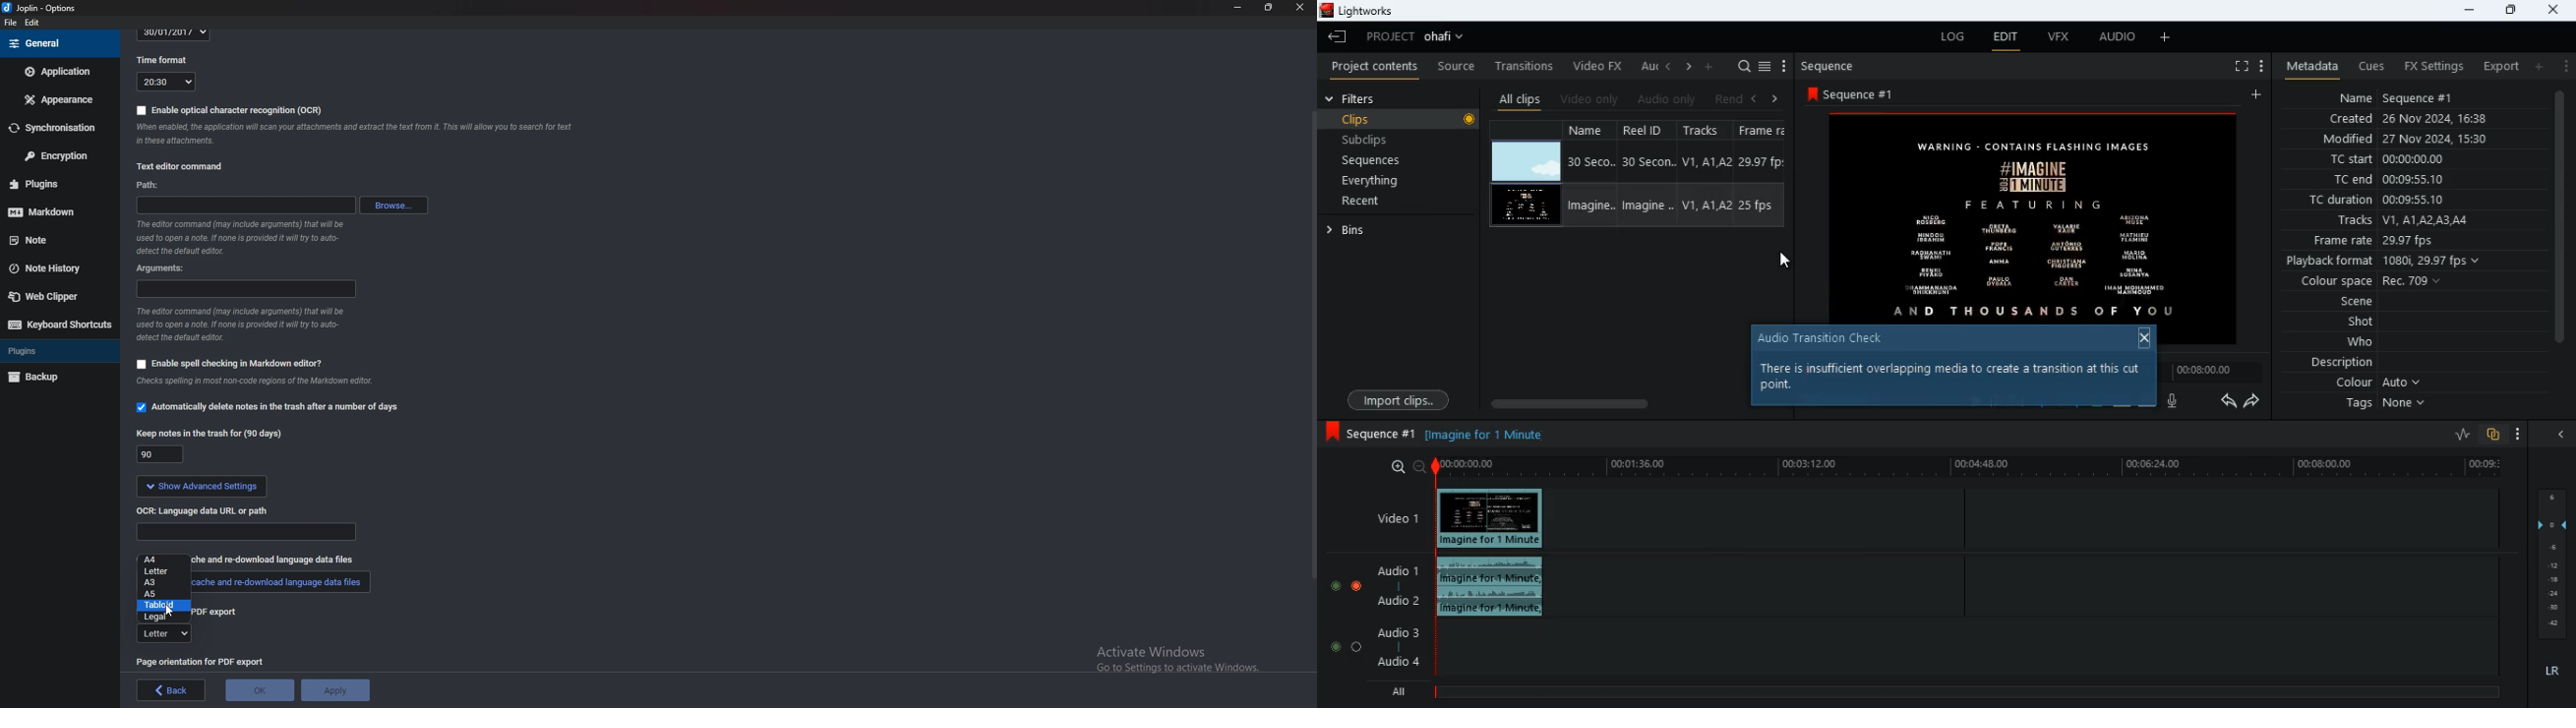  I want to click on frame rate, so click(2403, 241).